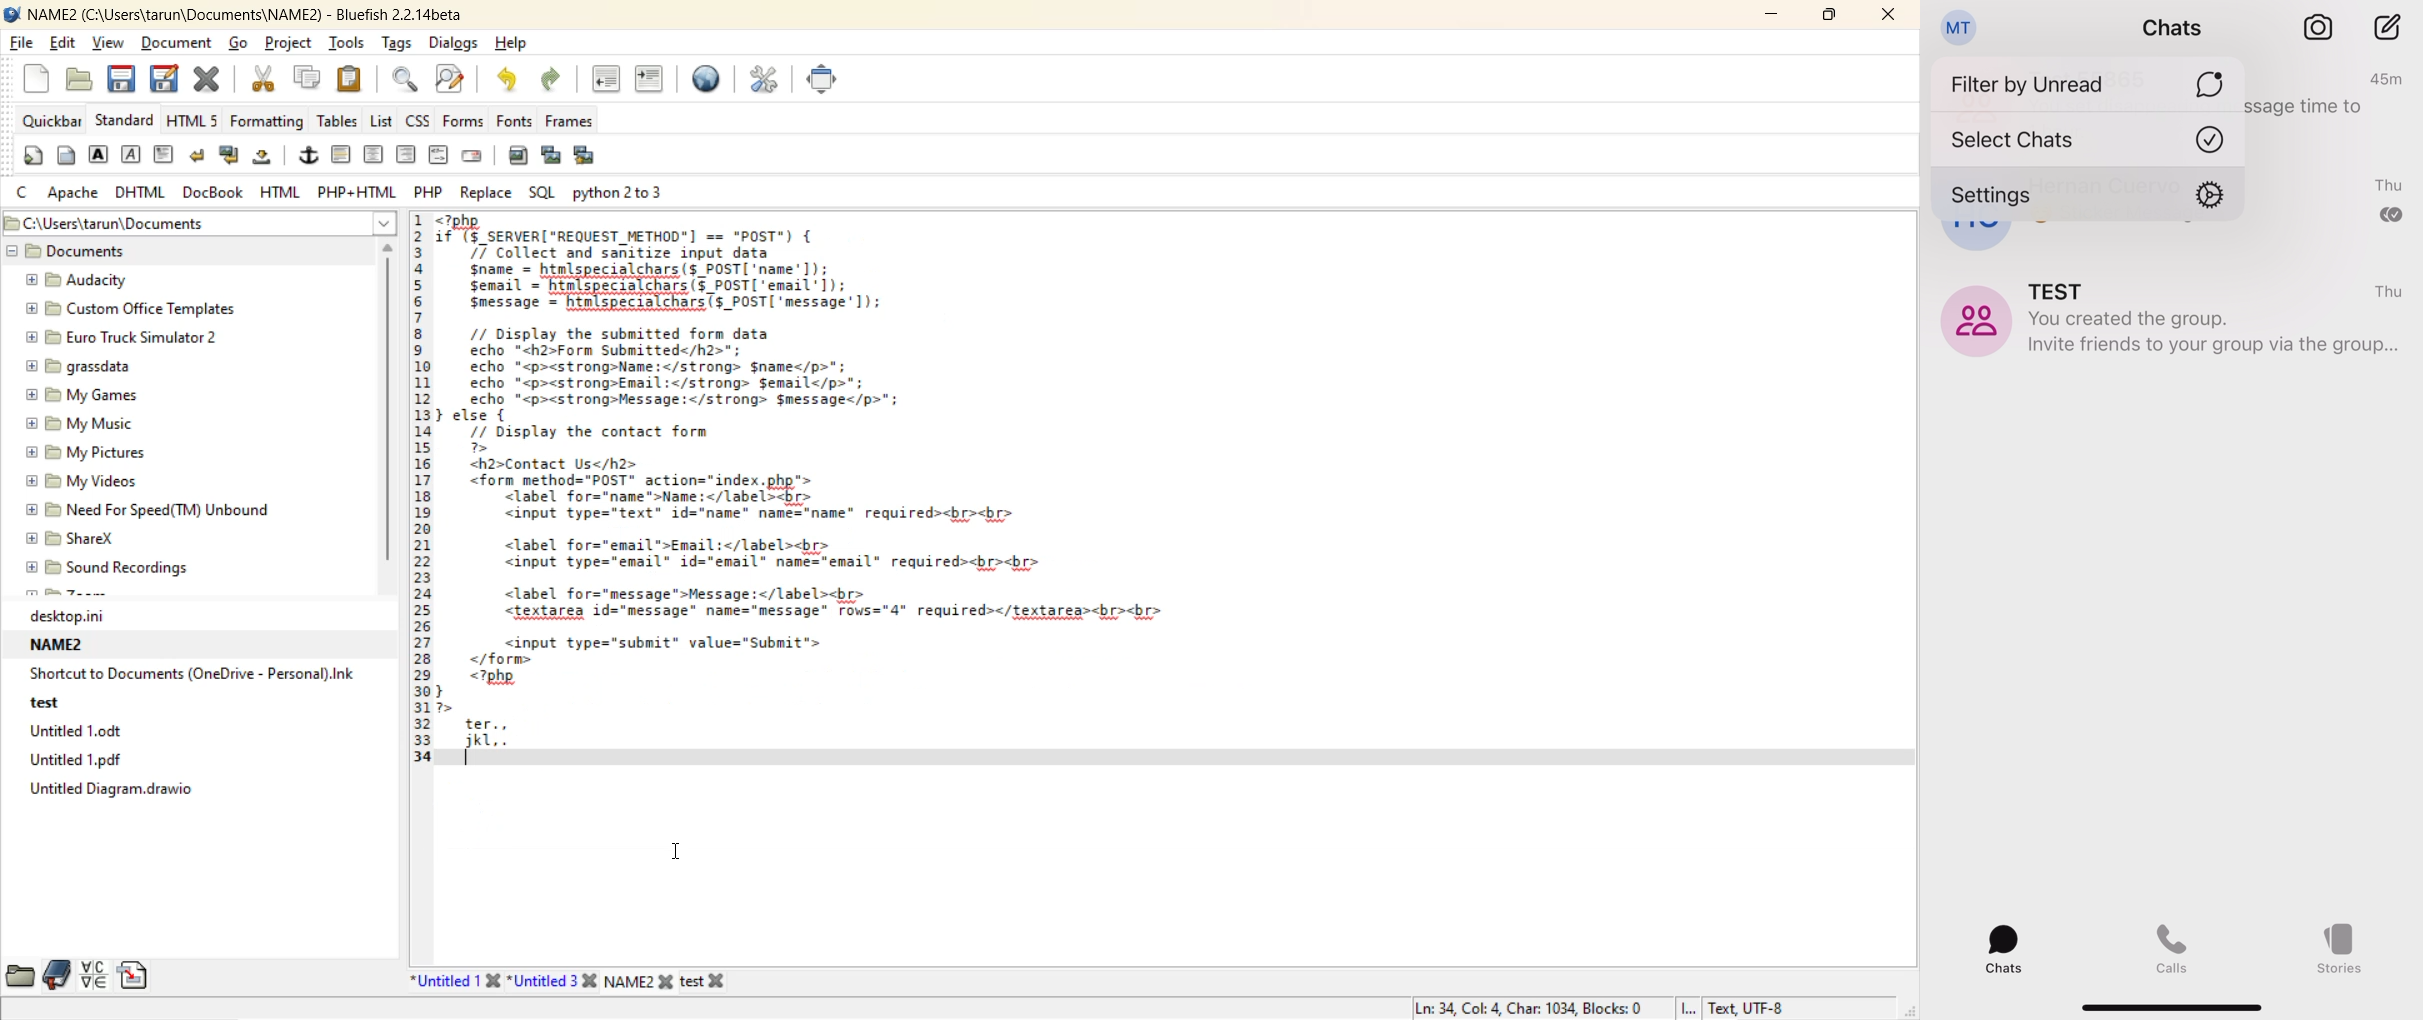 This screenshot has width=2436, height=1036. What do you see at coordinates (310, 157) in the screenshot?
I see `anchor` at bounding box center [310, 157].